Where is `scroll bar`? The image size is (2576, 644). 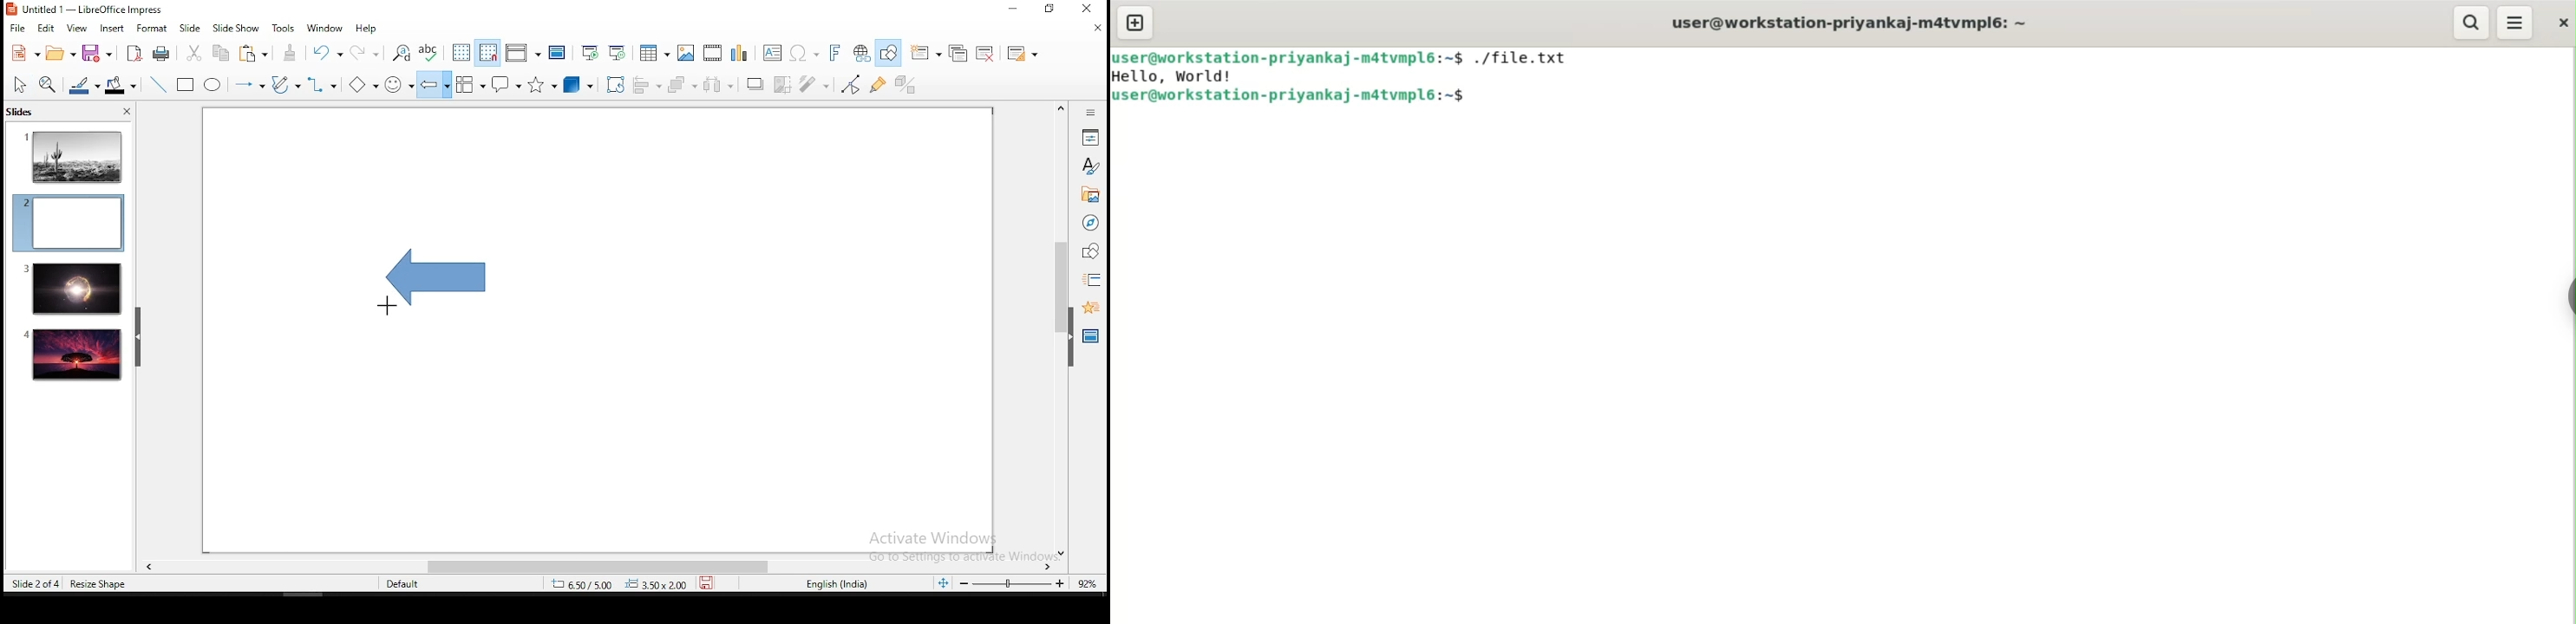
scroll bar is located at coordinates (1058, 329).